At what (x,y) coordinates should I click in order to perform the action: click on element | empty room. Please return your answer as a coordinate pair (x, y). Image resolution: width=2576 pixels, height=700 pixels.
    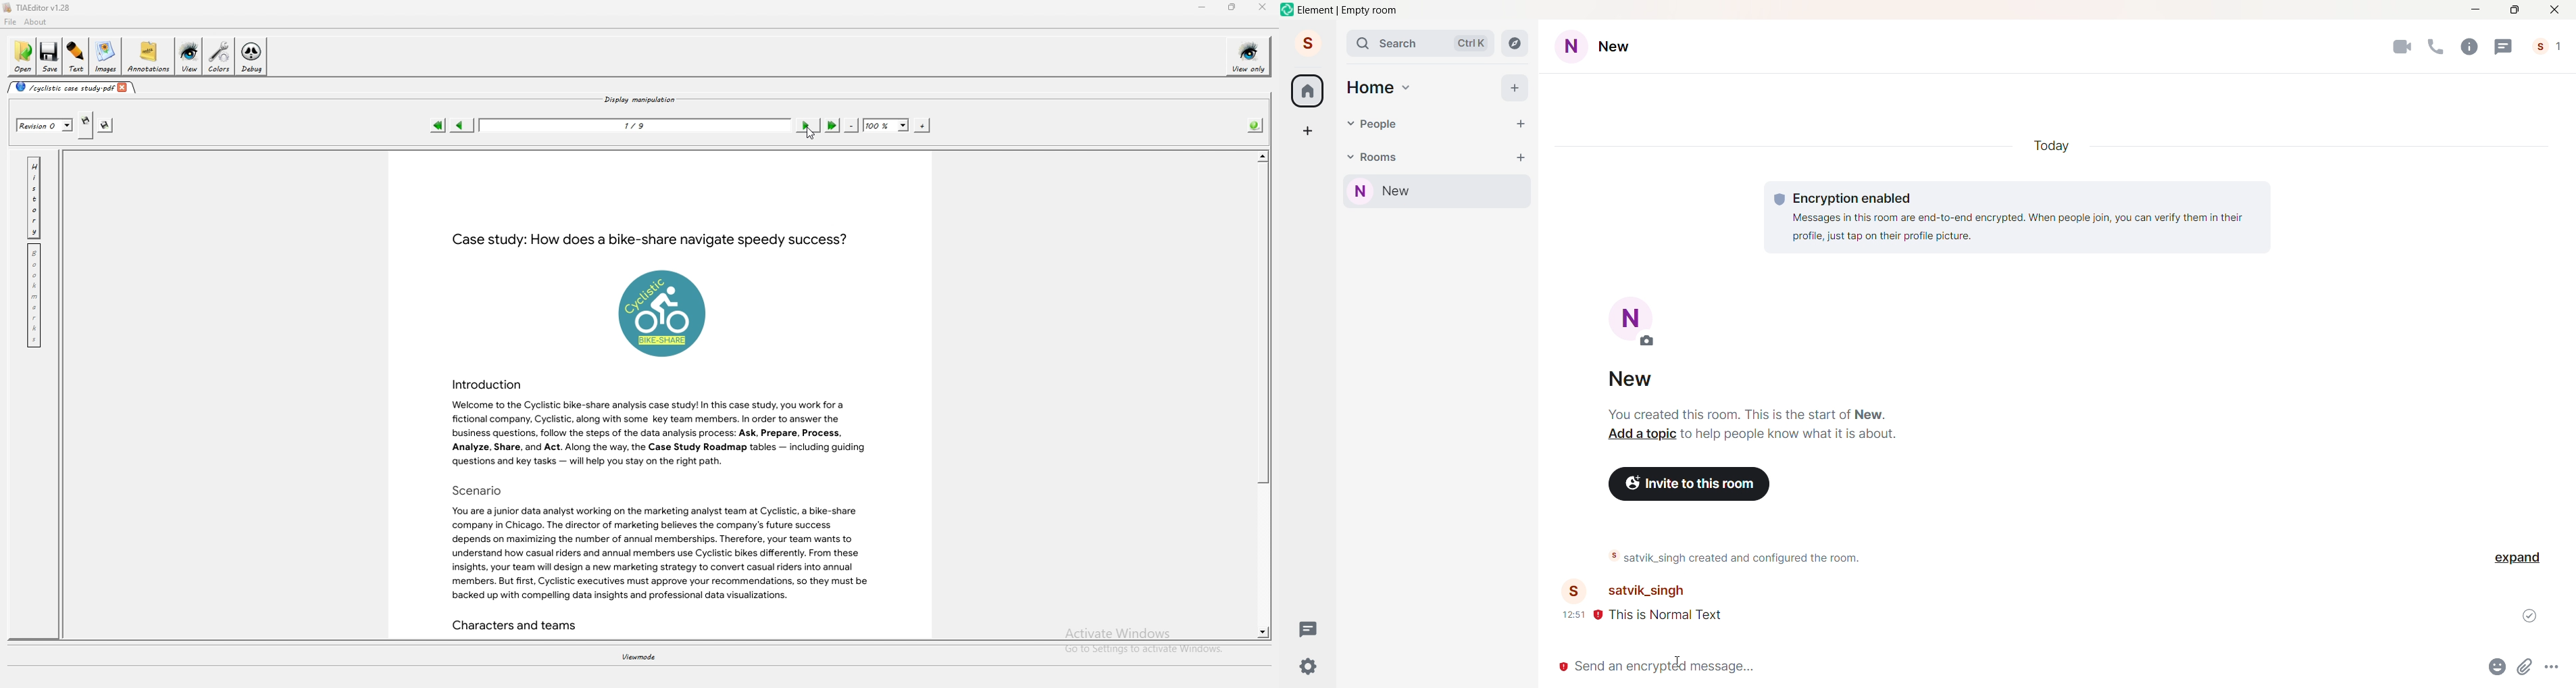
    Looking at the image, I should click on (1348, 10).